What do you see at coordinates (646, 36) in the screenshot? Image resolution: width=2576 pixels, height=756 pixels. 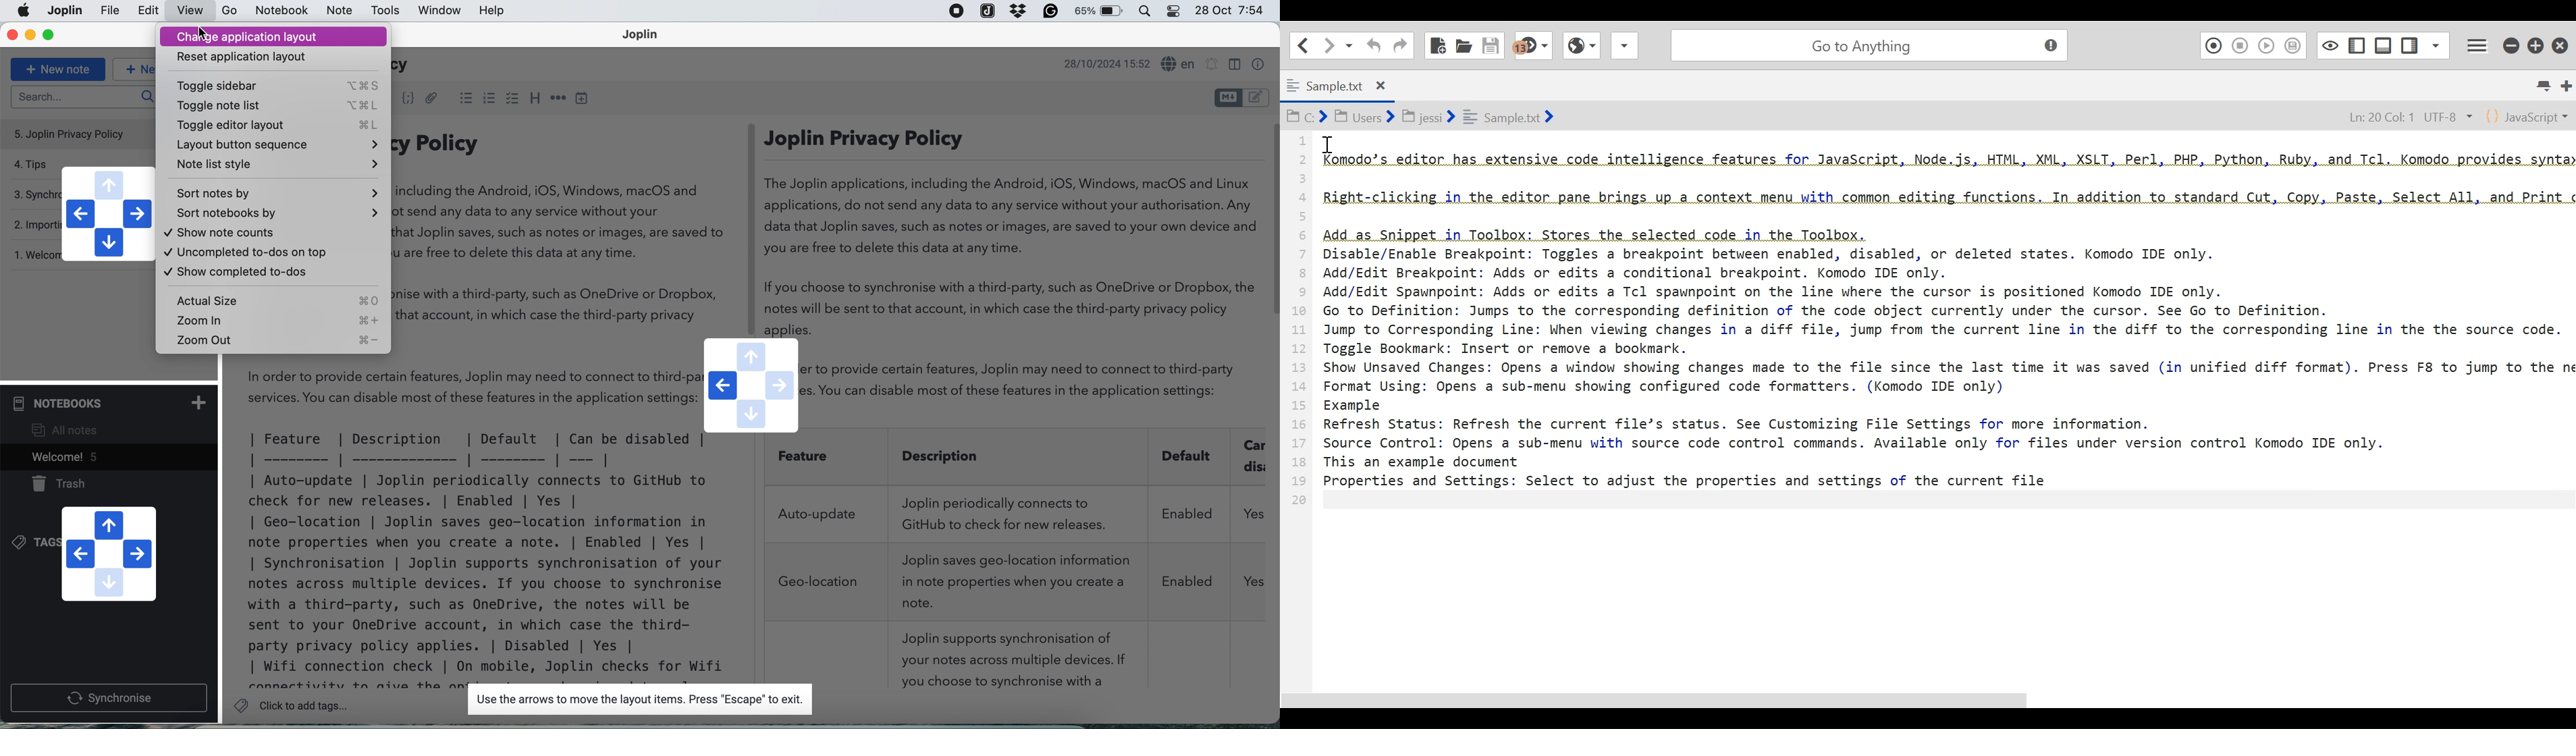 I see `Joplin` at bounding box center [646, 36].